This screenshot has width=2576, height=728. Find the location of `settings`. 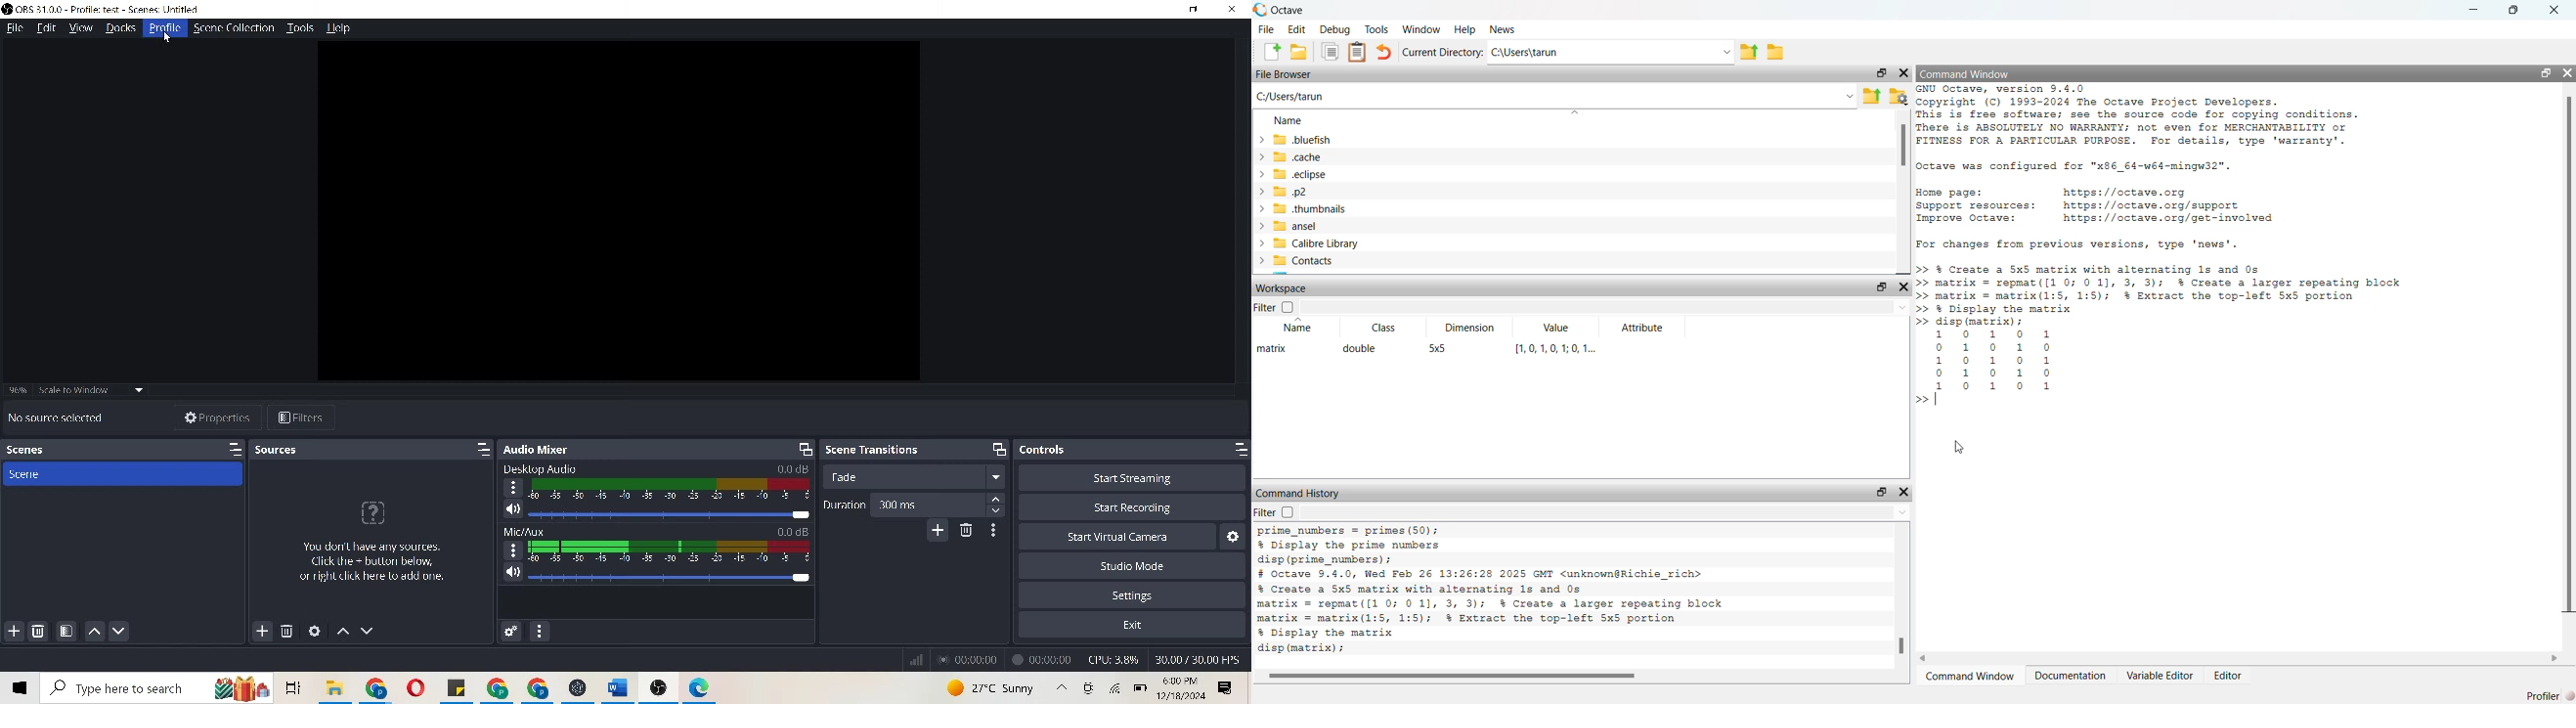

settings is located at coordinates (1142, 595).